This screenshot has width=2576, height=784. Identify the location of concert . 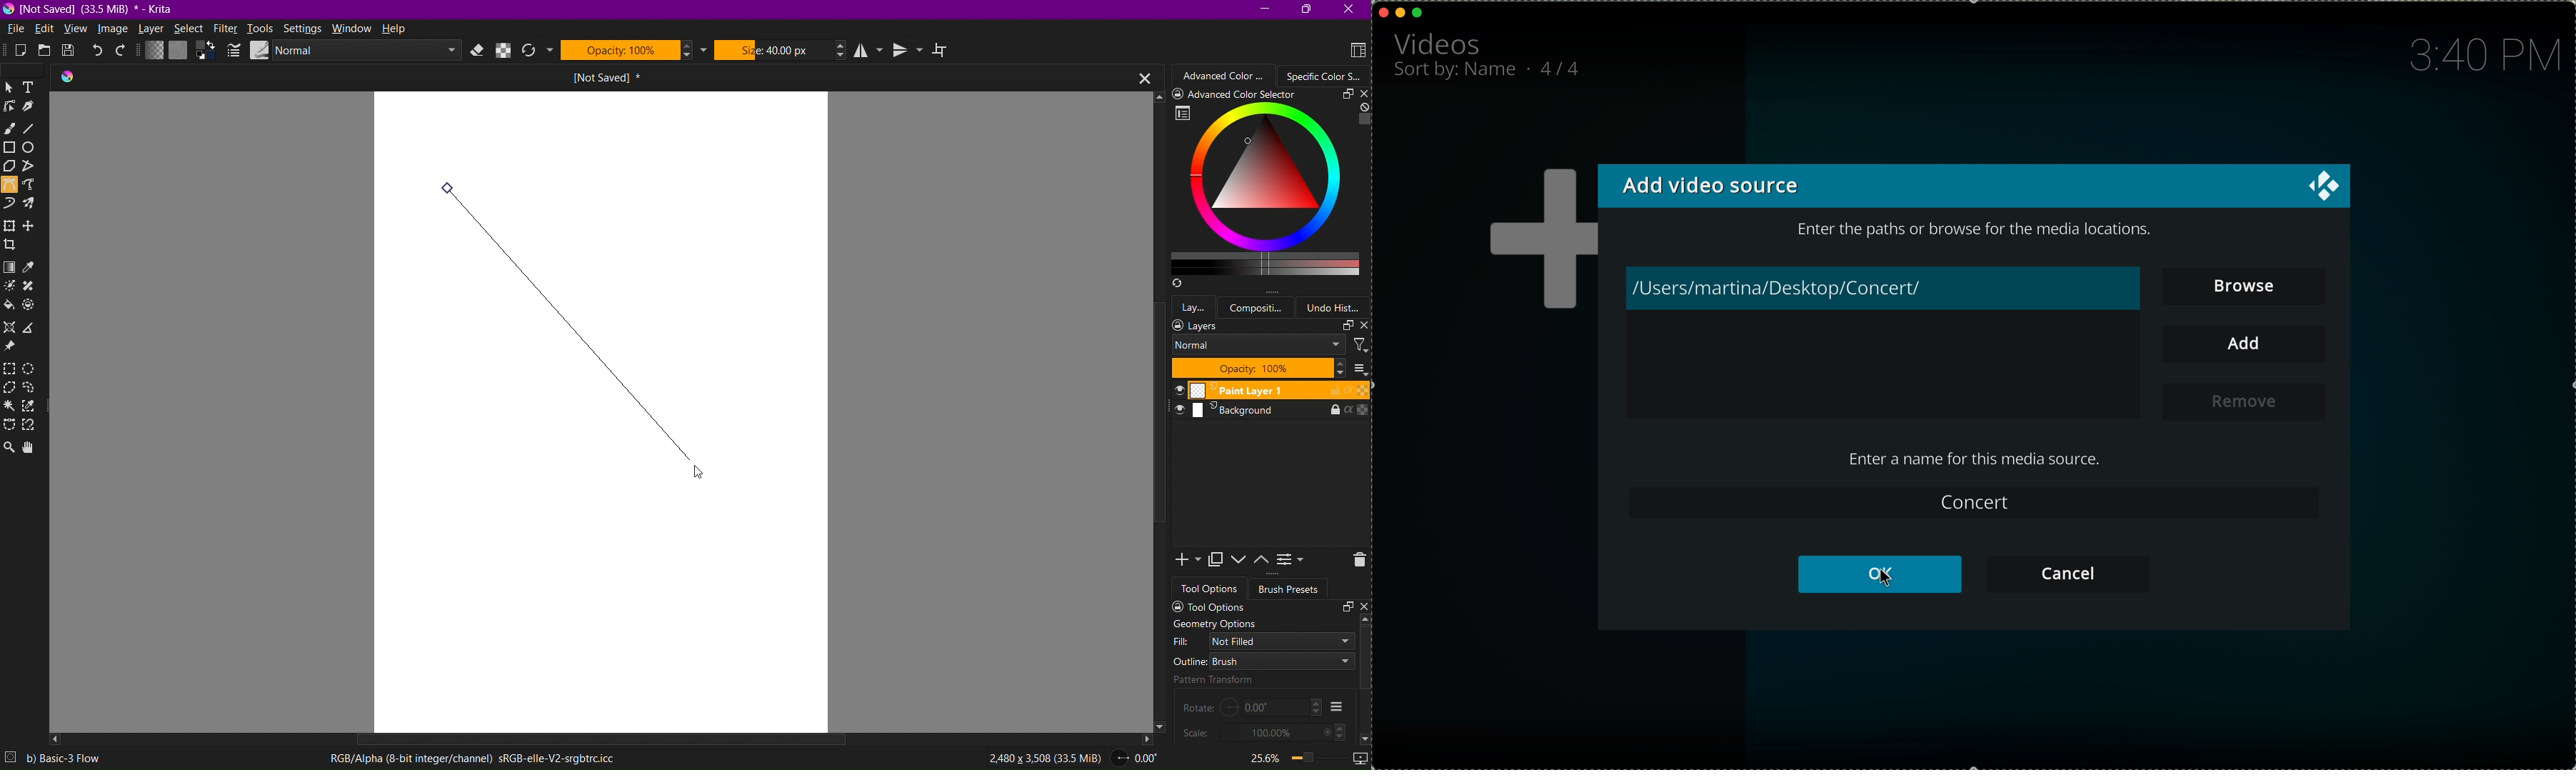
(1974, 504).